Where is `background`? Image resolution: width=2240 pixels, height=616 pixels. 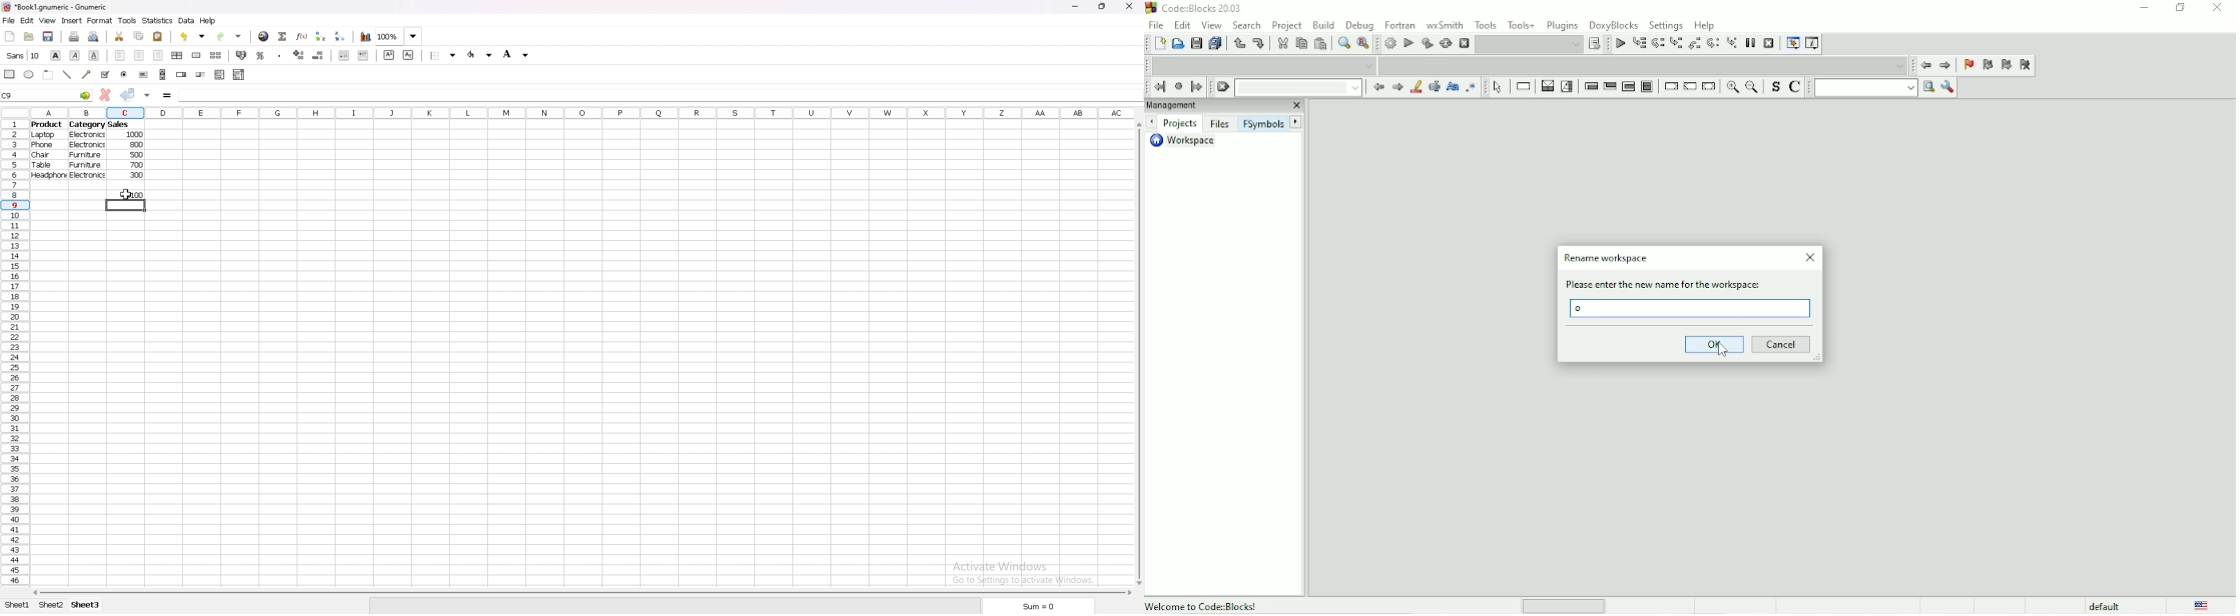
background is located at coordinates (517, 54).